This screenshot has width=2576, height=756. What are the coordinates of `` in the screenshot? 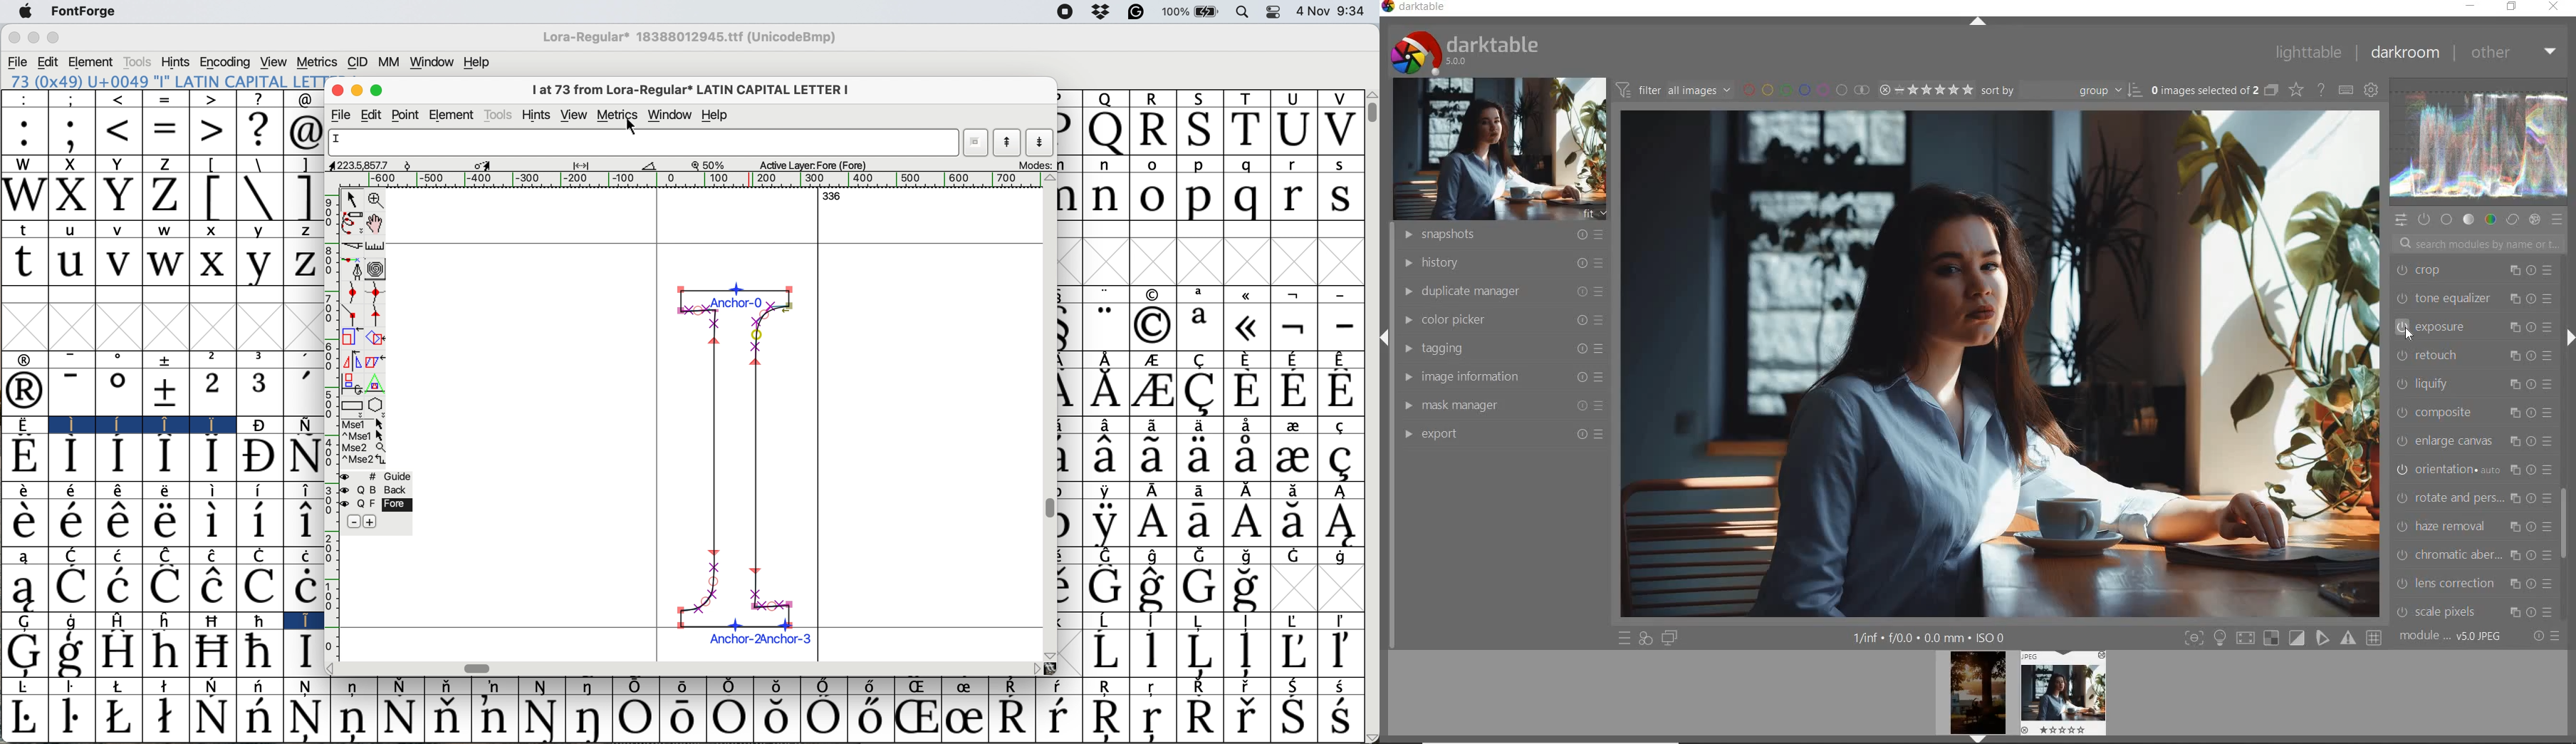 It's located at (649, 165).